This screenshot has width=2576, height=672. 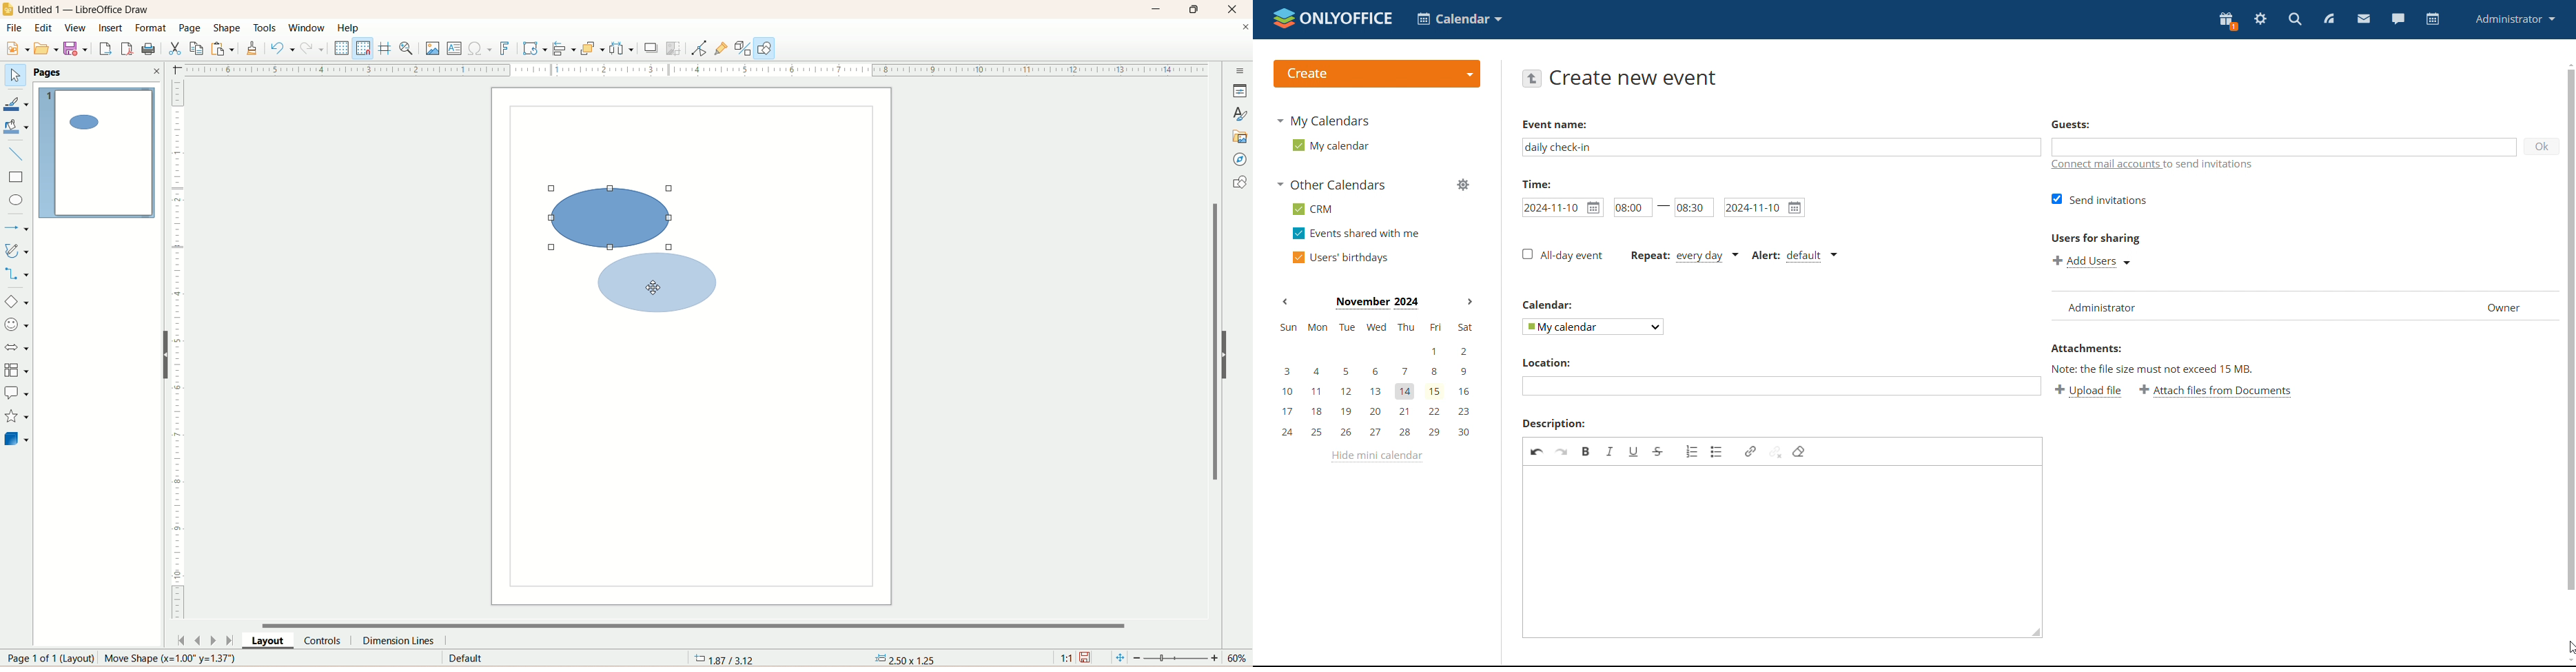 I want to click on manage, so click(x=1462, y=185).